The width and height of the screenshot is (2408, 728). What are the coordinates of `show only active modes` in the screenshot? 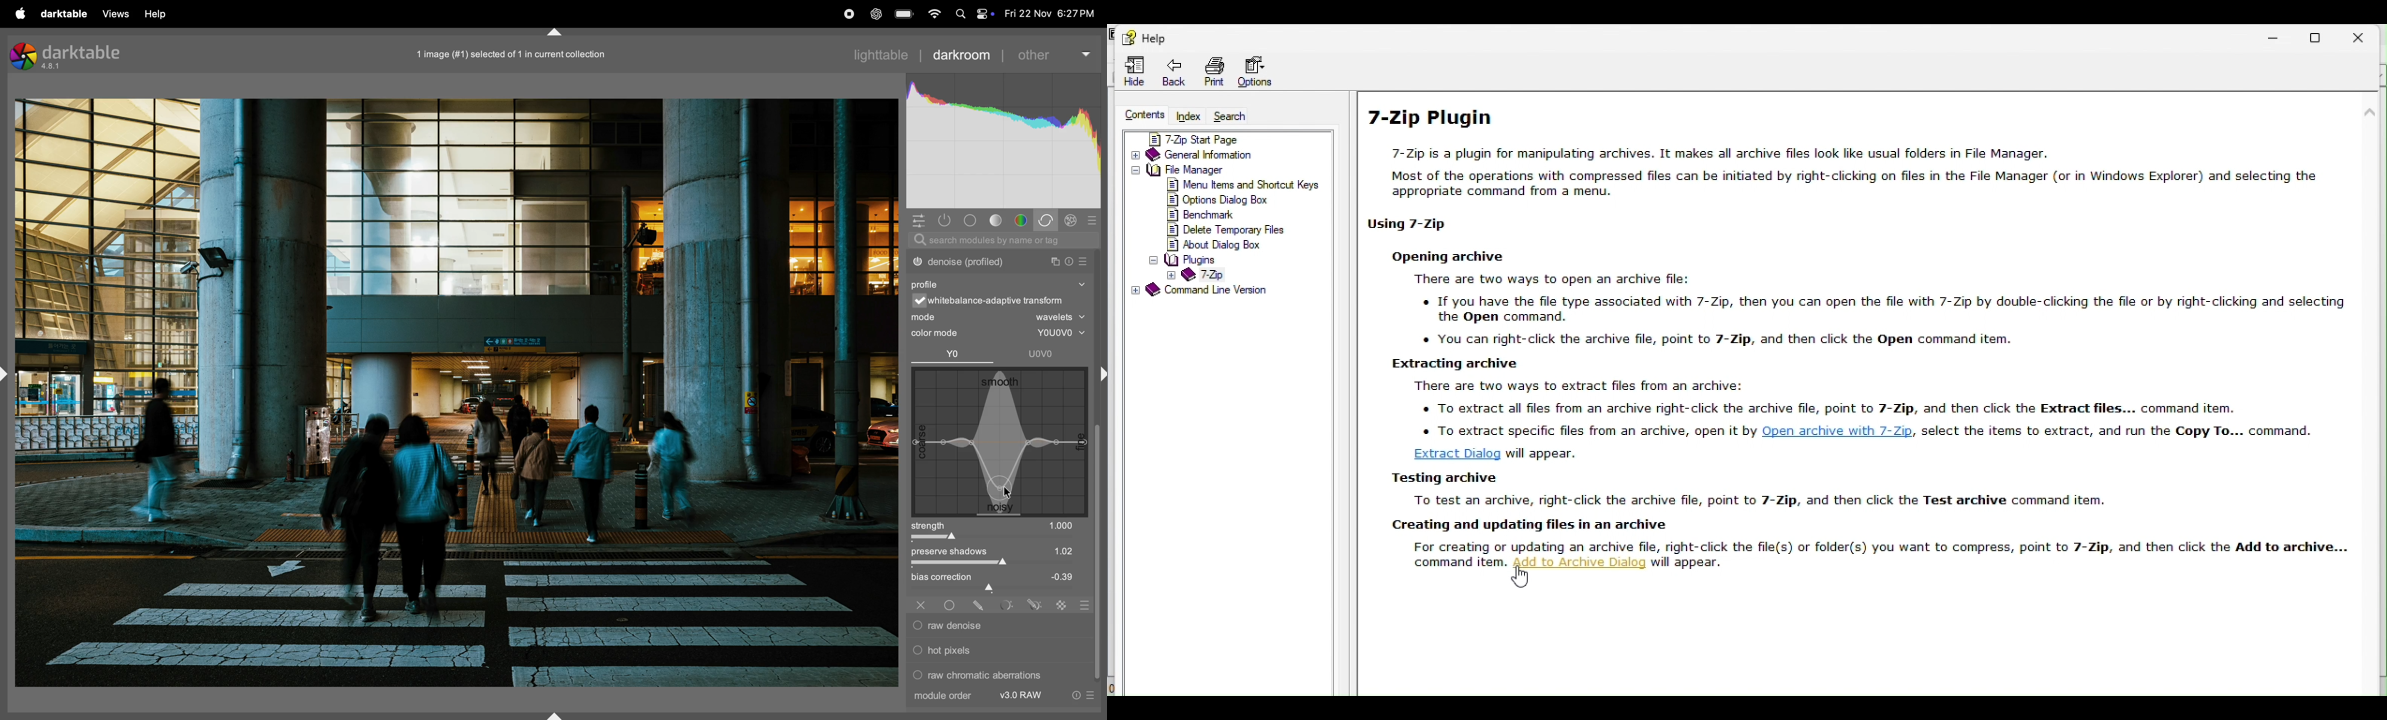 It's located at (947, 221).